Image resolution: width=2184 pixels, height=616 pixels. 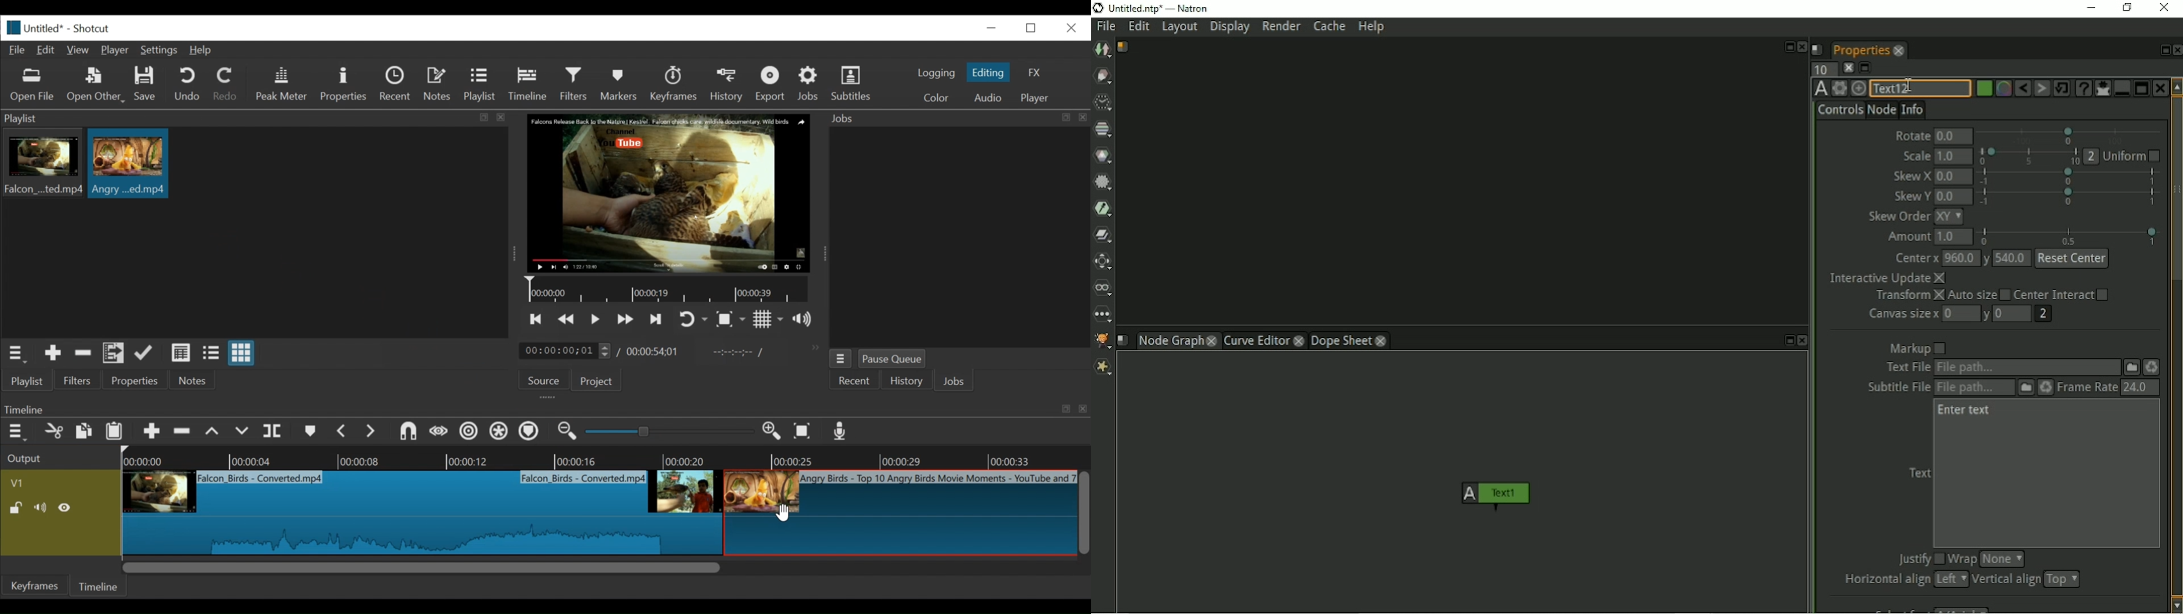 I want to click on Timeline menu, so click(x=19, y=432).